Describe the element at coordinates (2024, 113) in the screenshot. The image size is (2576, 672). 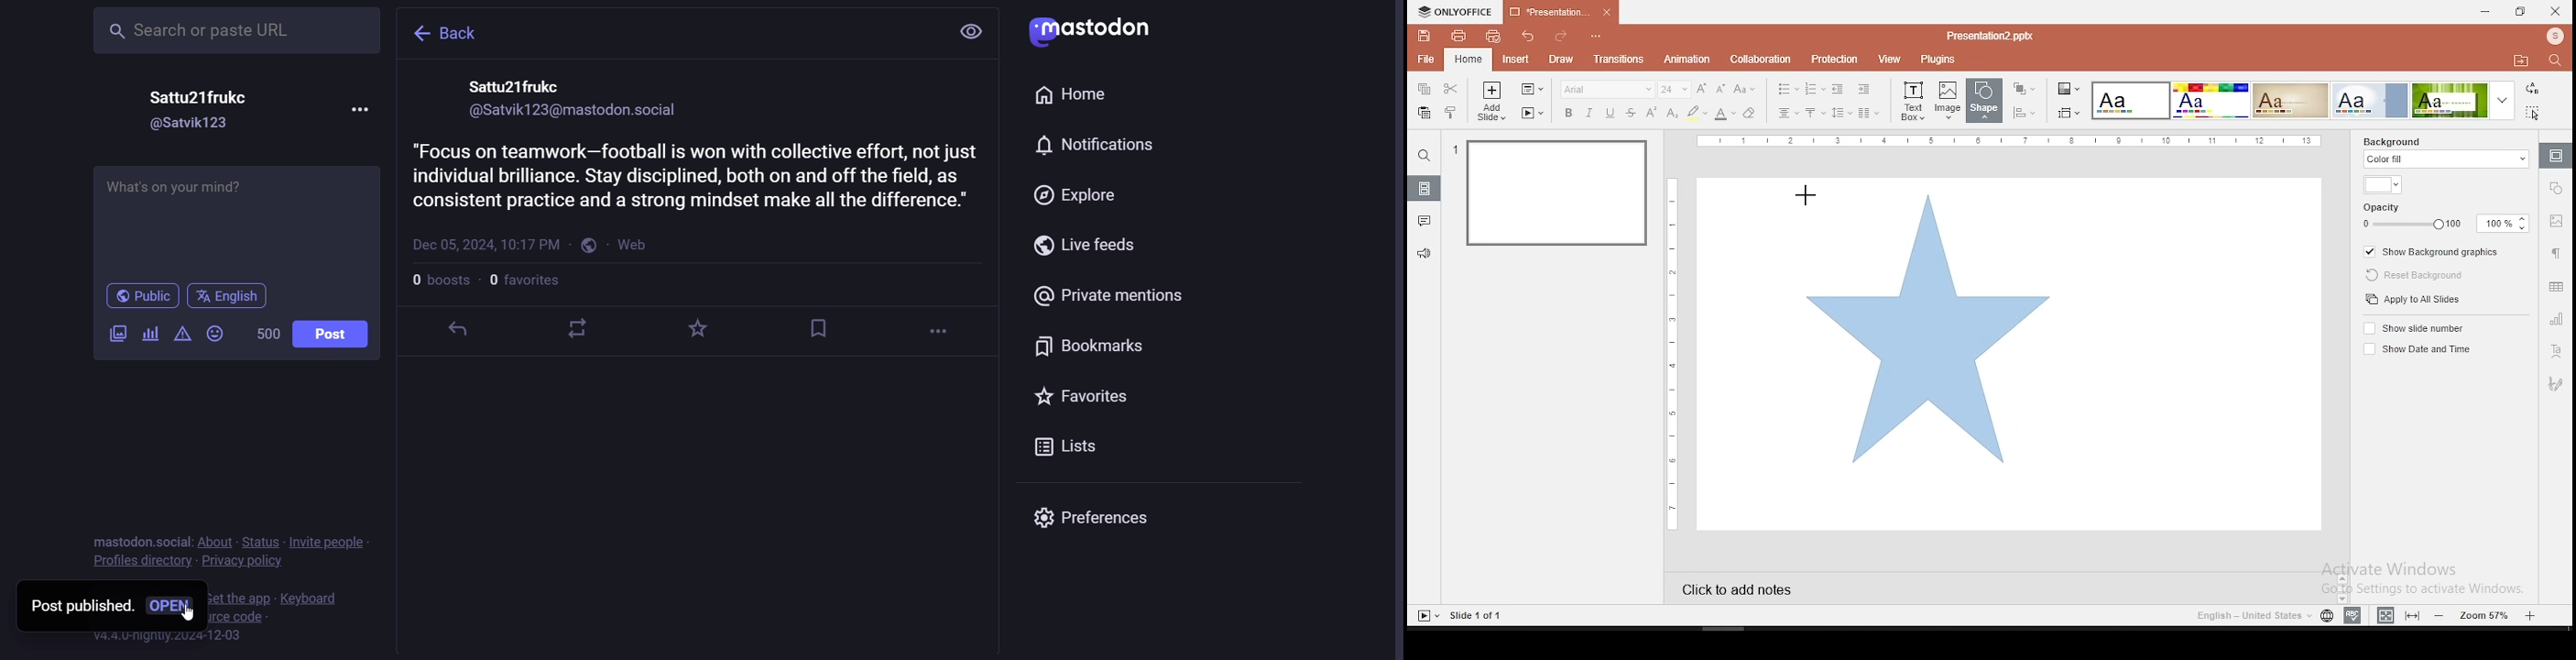
I see `align shapes` at that location.